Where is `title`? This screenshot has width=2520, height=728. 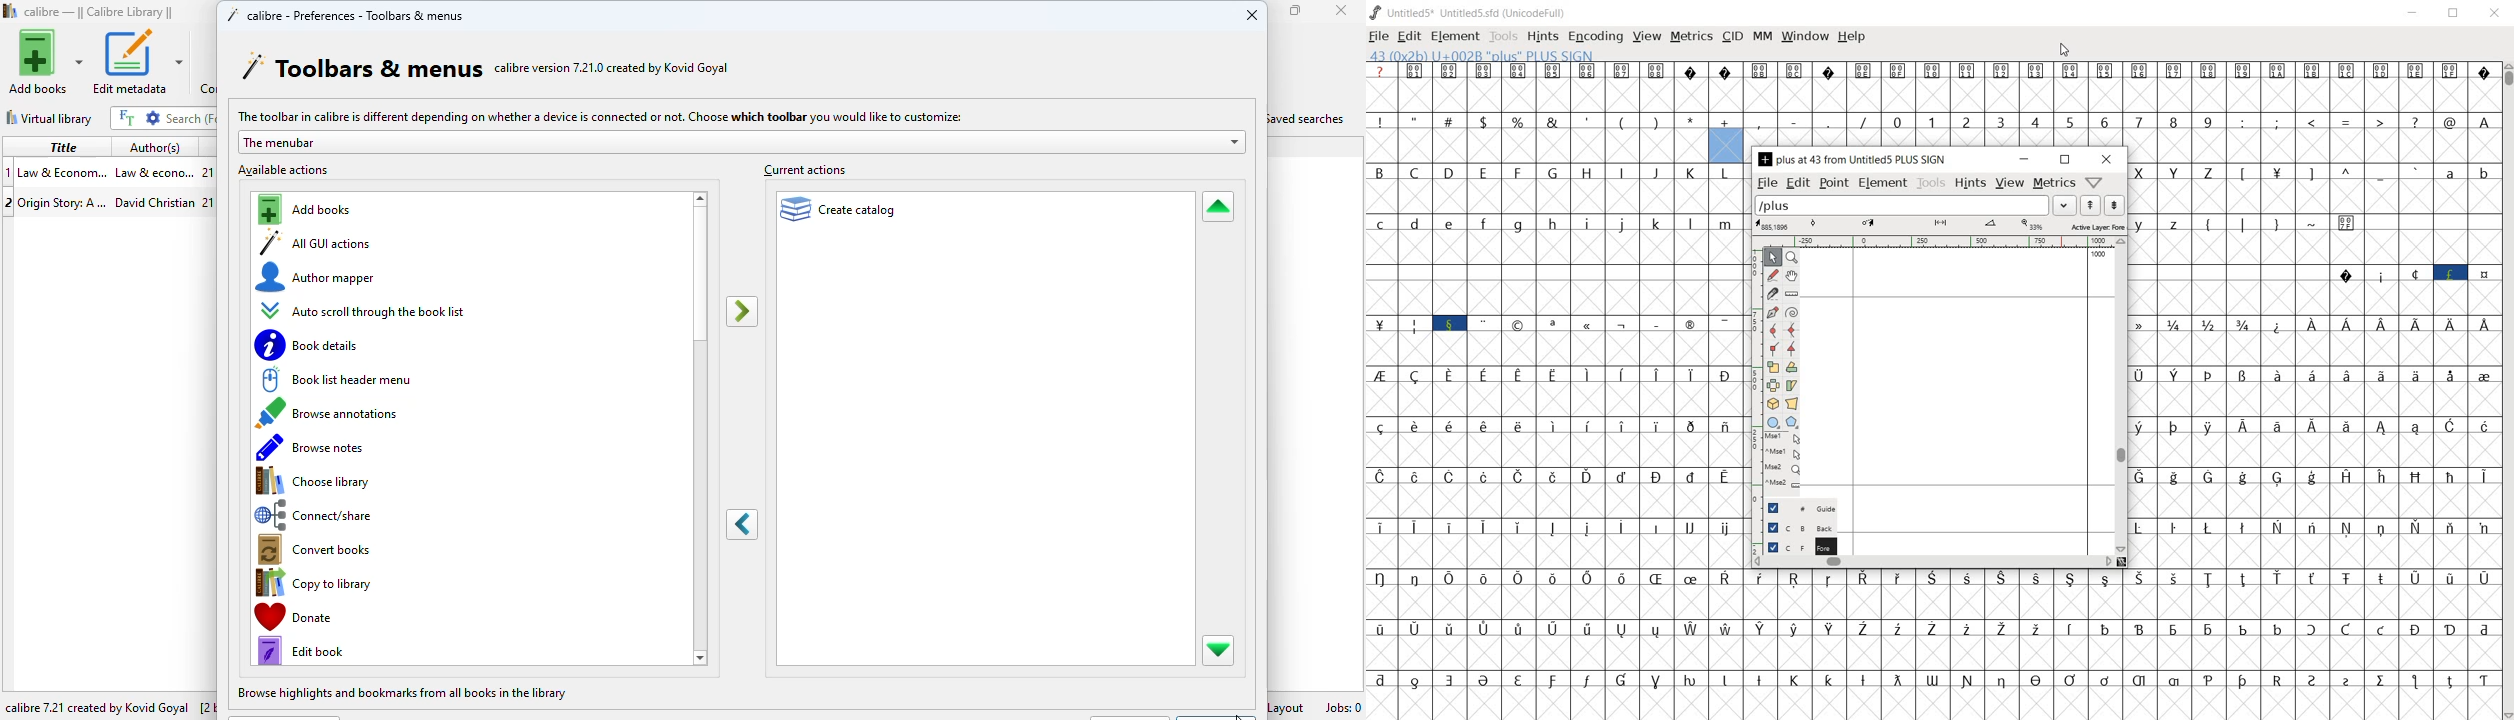 title is located at coordinates (63, 146).